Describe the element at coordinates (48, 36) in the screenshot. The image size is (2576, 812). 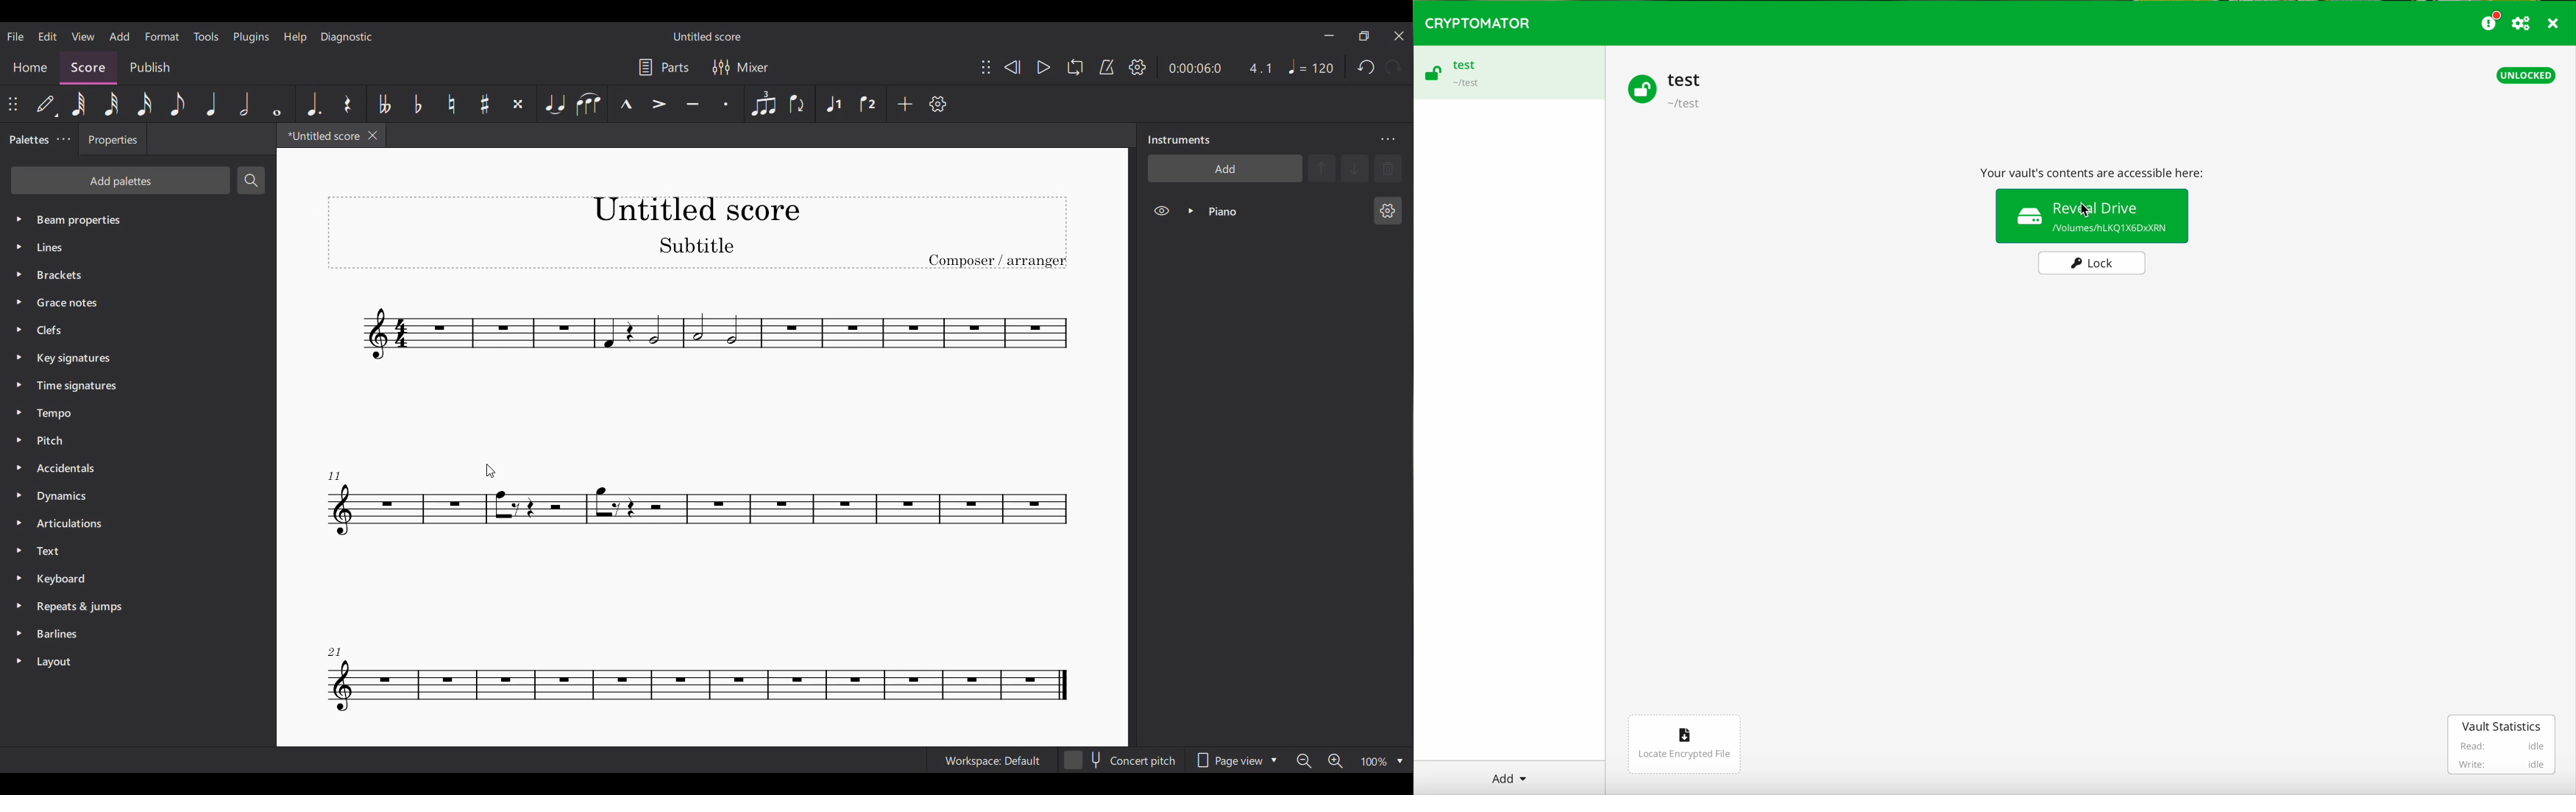
I see `Edit menu` at that location.